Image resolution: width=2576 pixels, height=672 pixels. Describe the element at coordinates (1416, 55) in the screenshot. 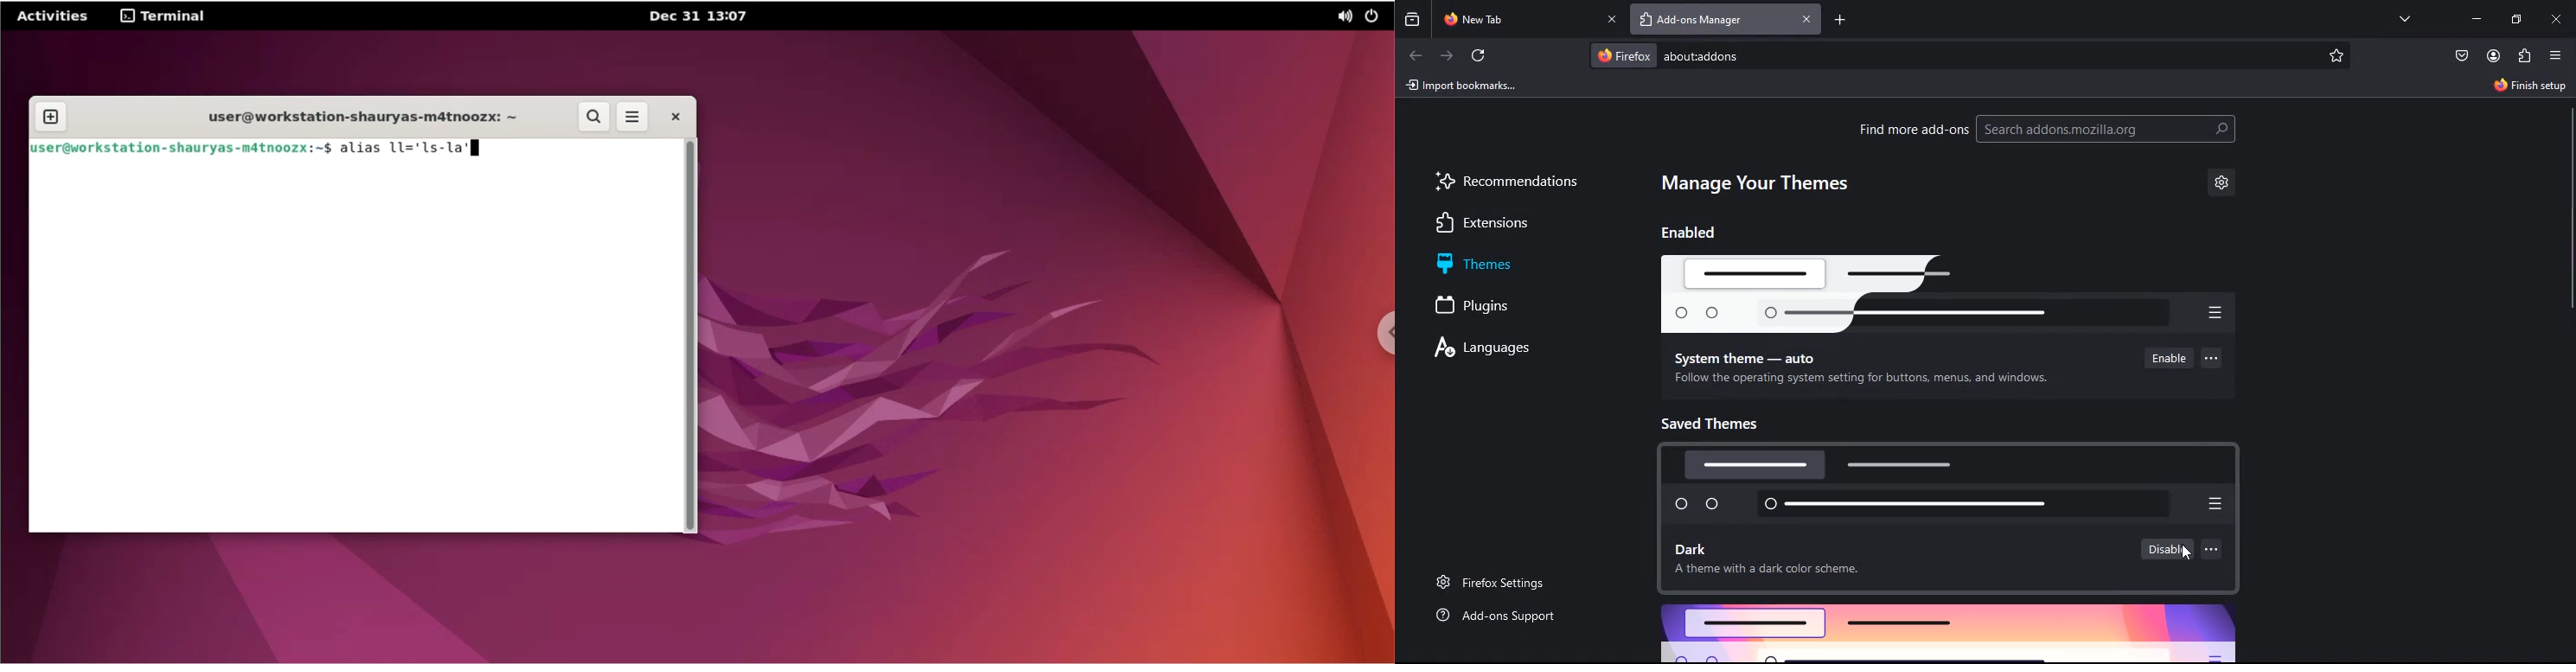

I see `back` at that location.